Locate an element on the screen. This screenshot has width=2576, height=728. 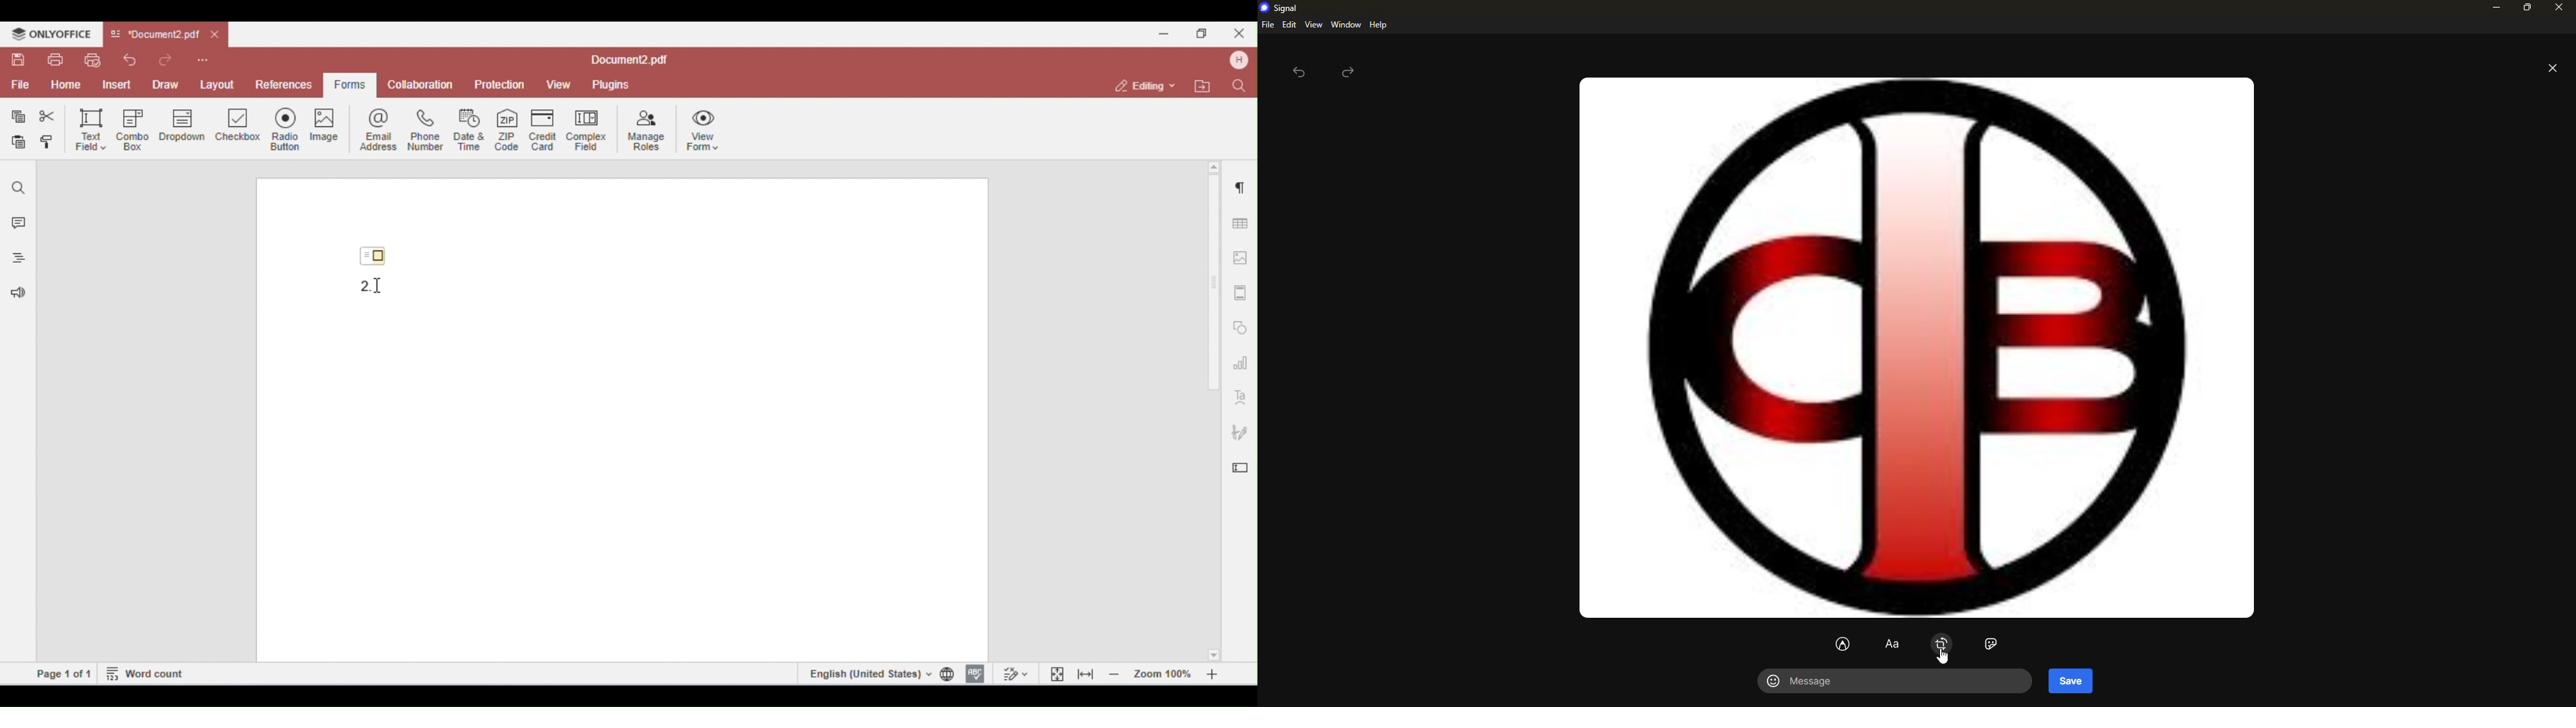
sticker is located at coordinates (1991, 645).